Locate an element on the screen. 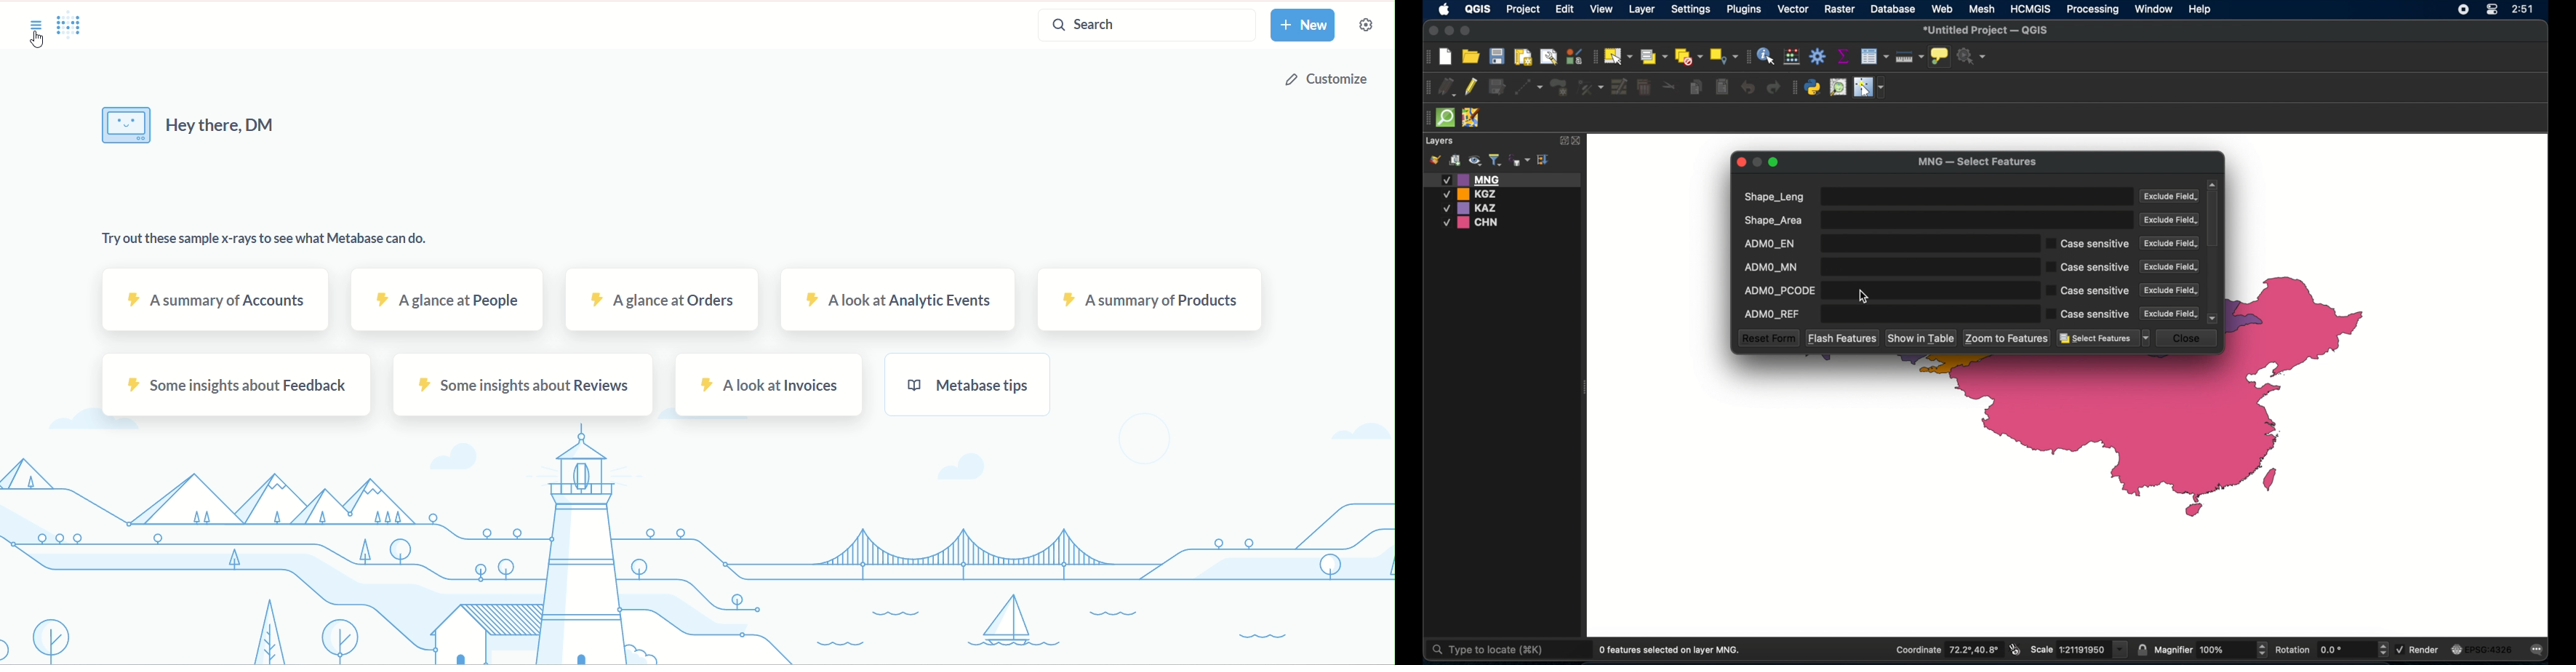  exclude field is located at coordinates (2170, 290).